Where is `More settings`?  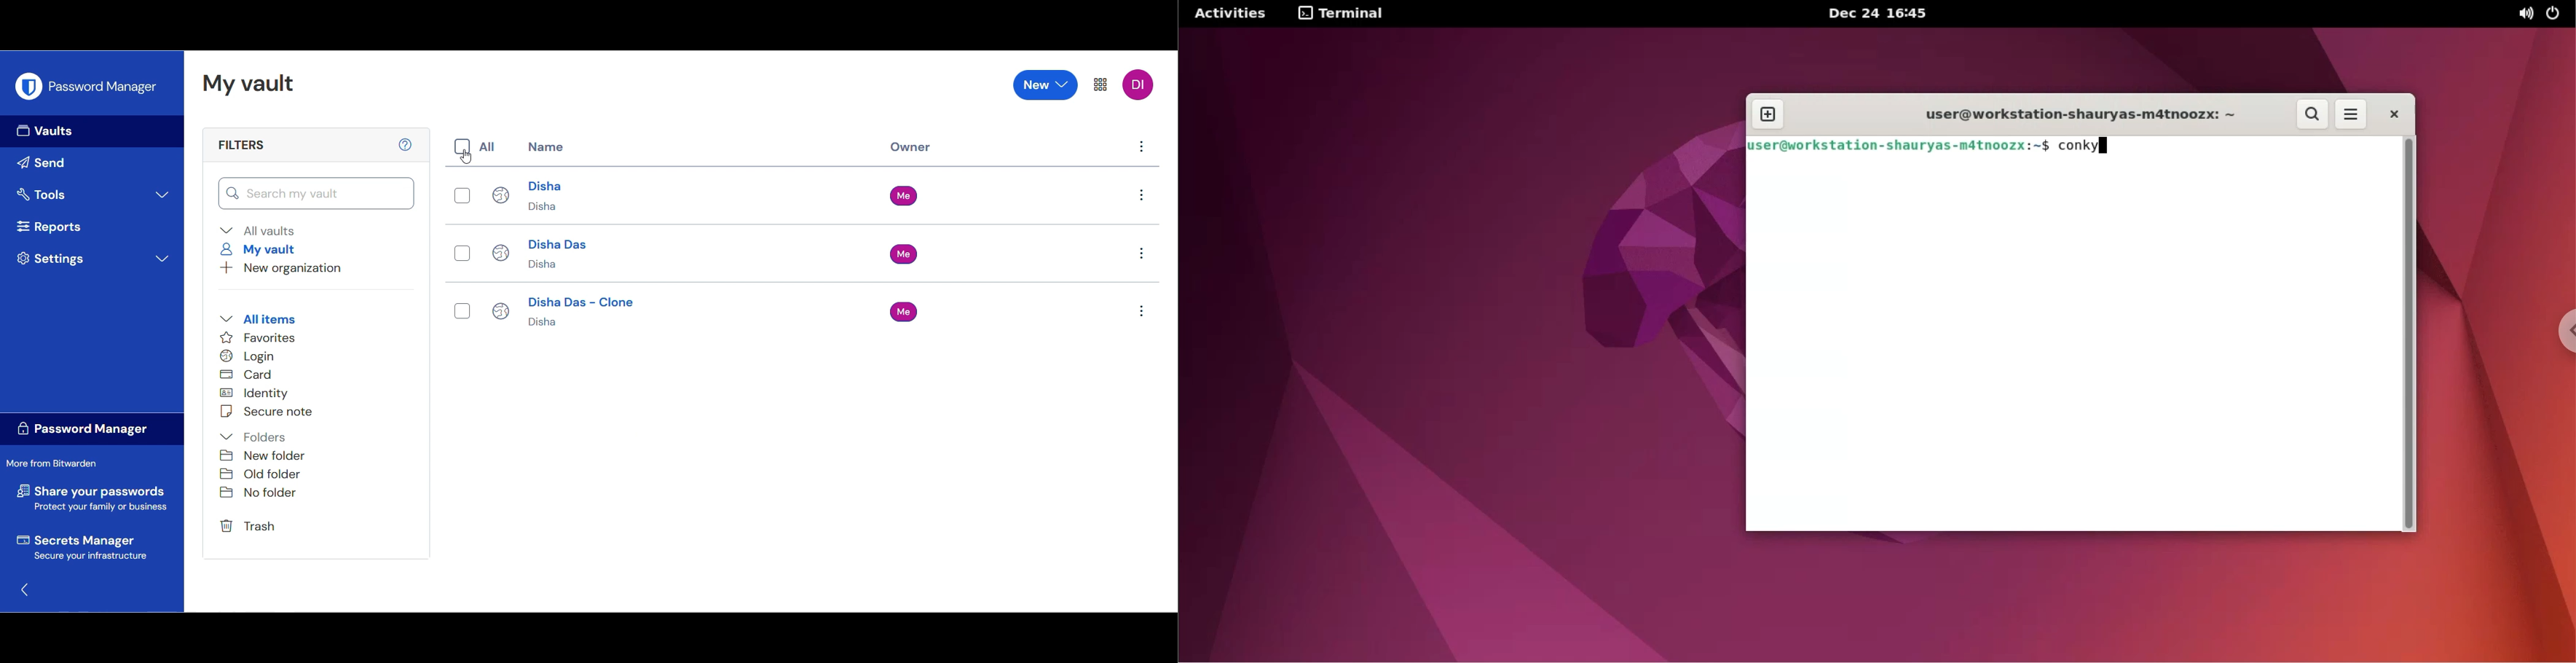
More settings is located at coordinates (1101, 85).